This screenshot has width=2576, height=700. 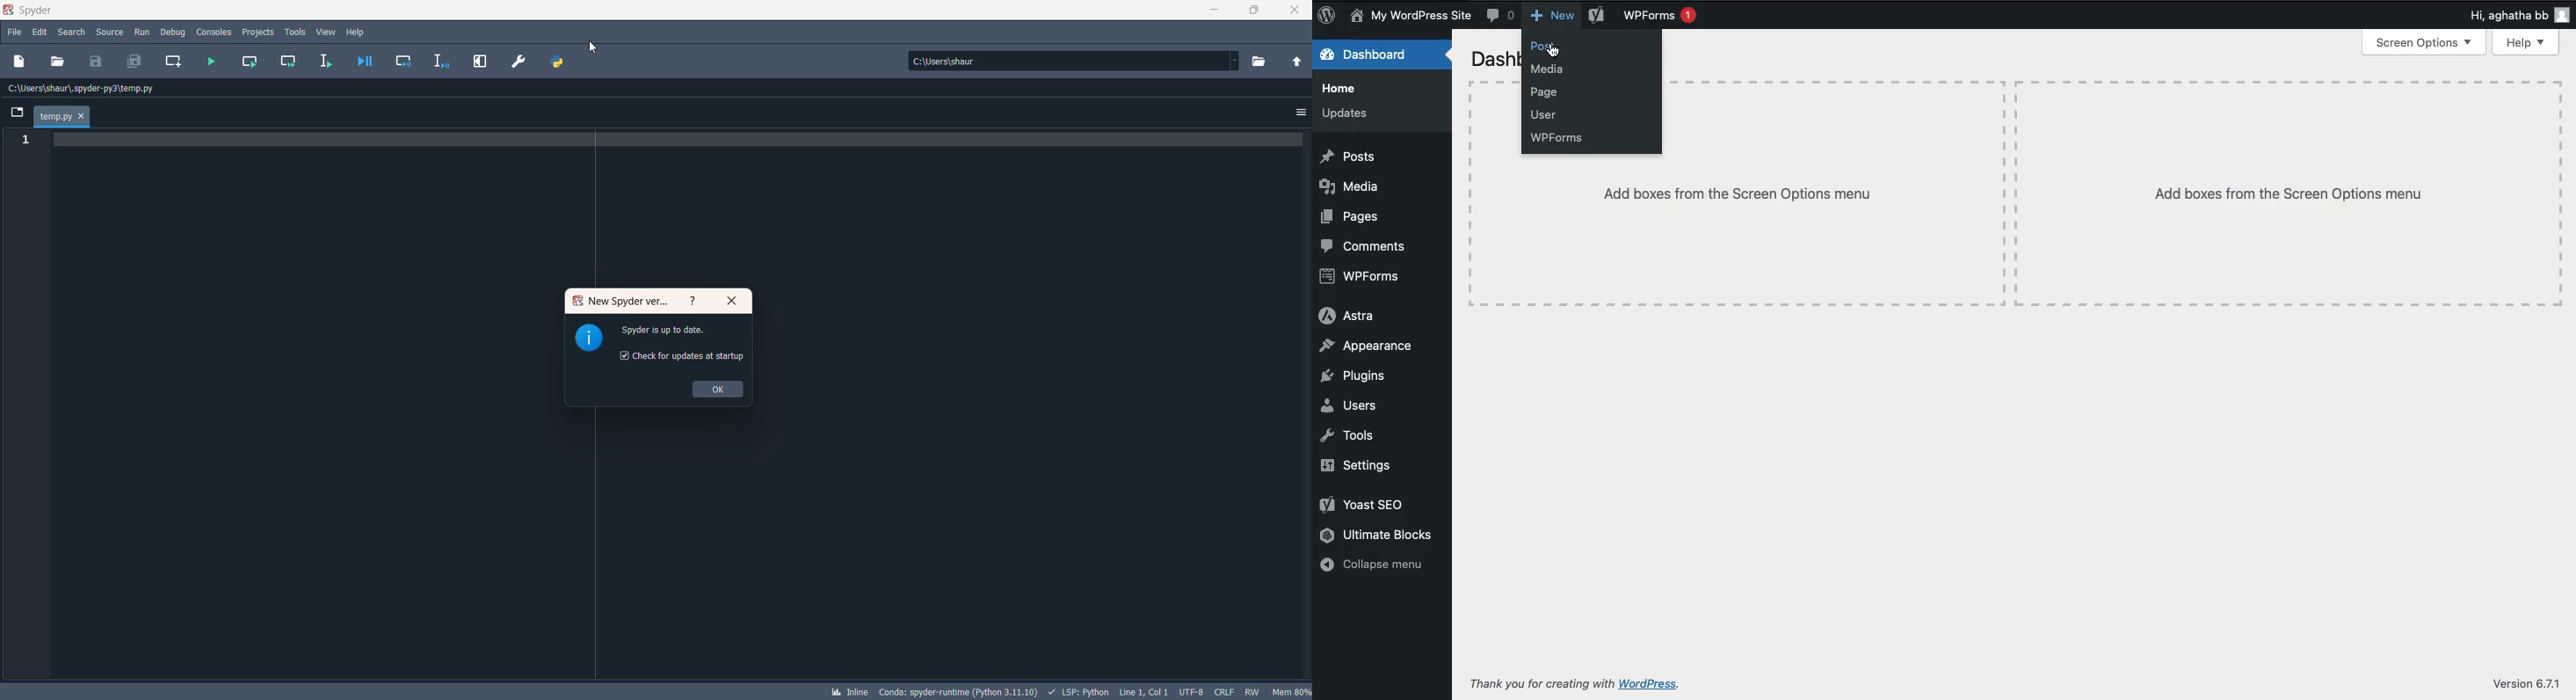 What do you see at coordinates (1352, 216) in the screenshot?
I see `Pages` at bounding box center [1352, 216].